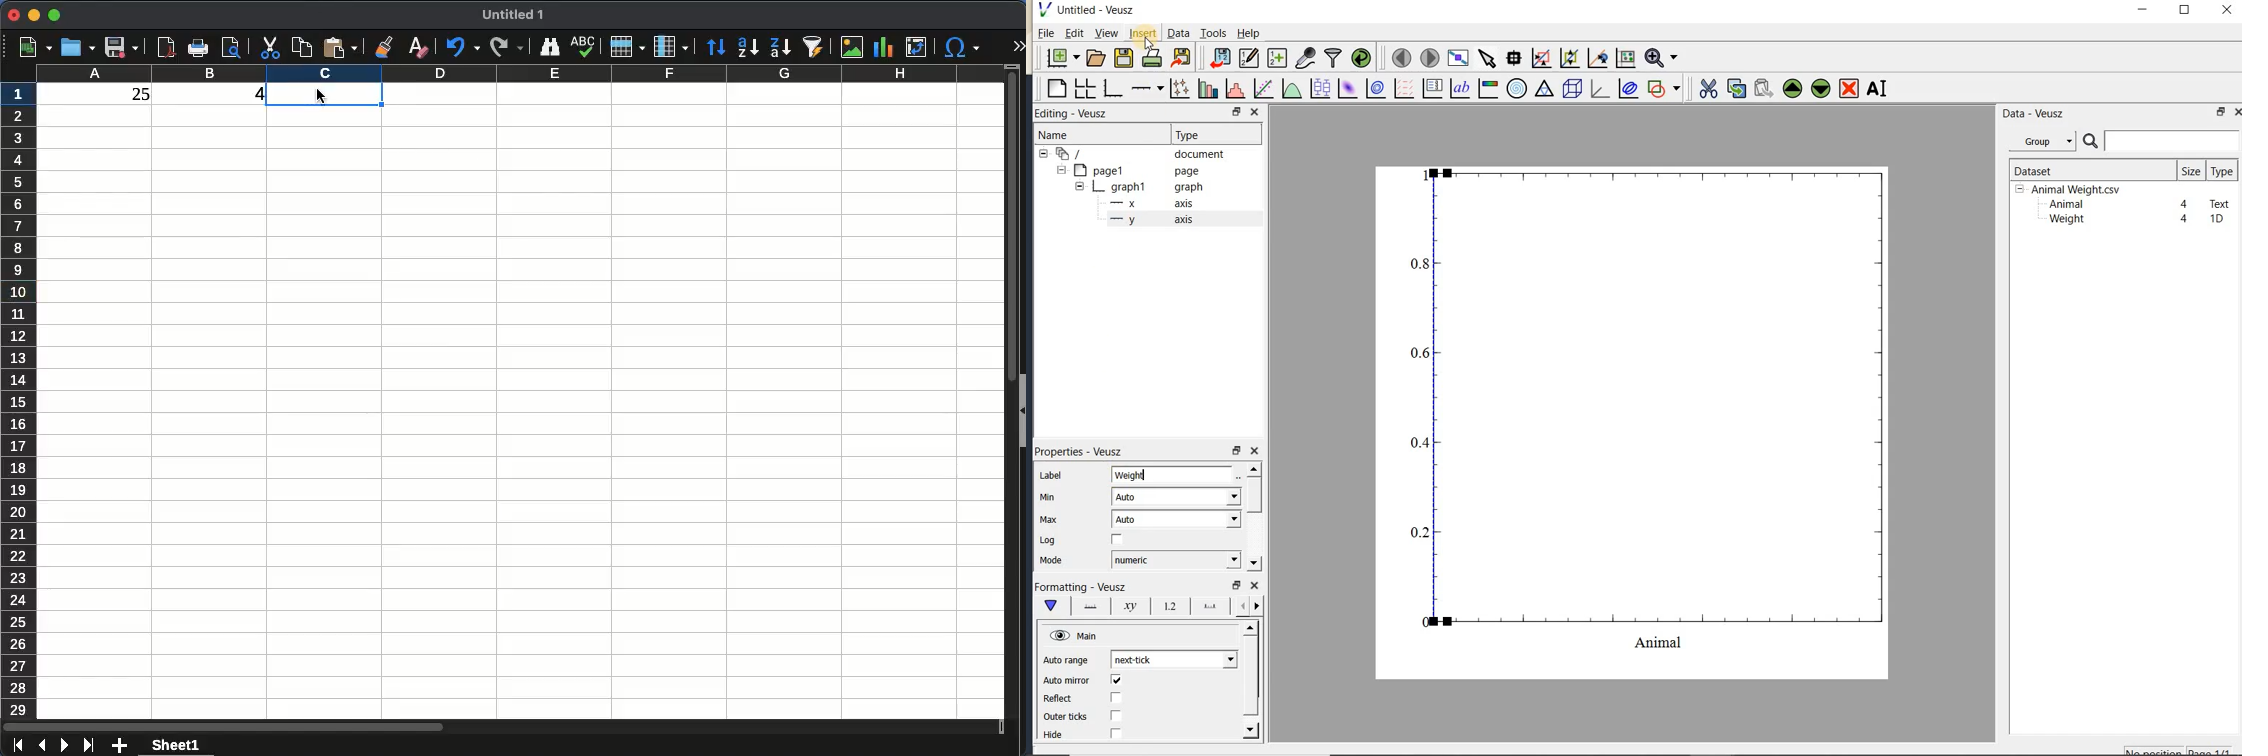 This screenshot has width=2268, height=756. Describe the element at coordinates (1235, 585) in the screenshot. I see `restore` at that location.